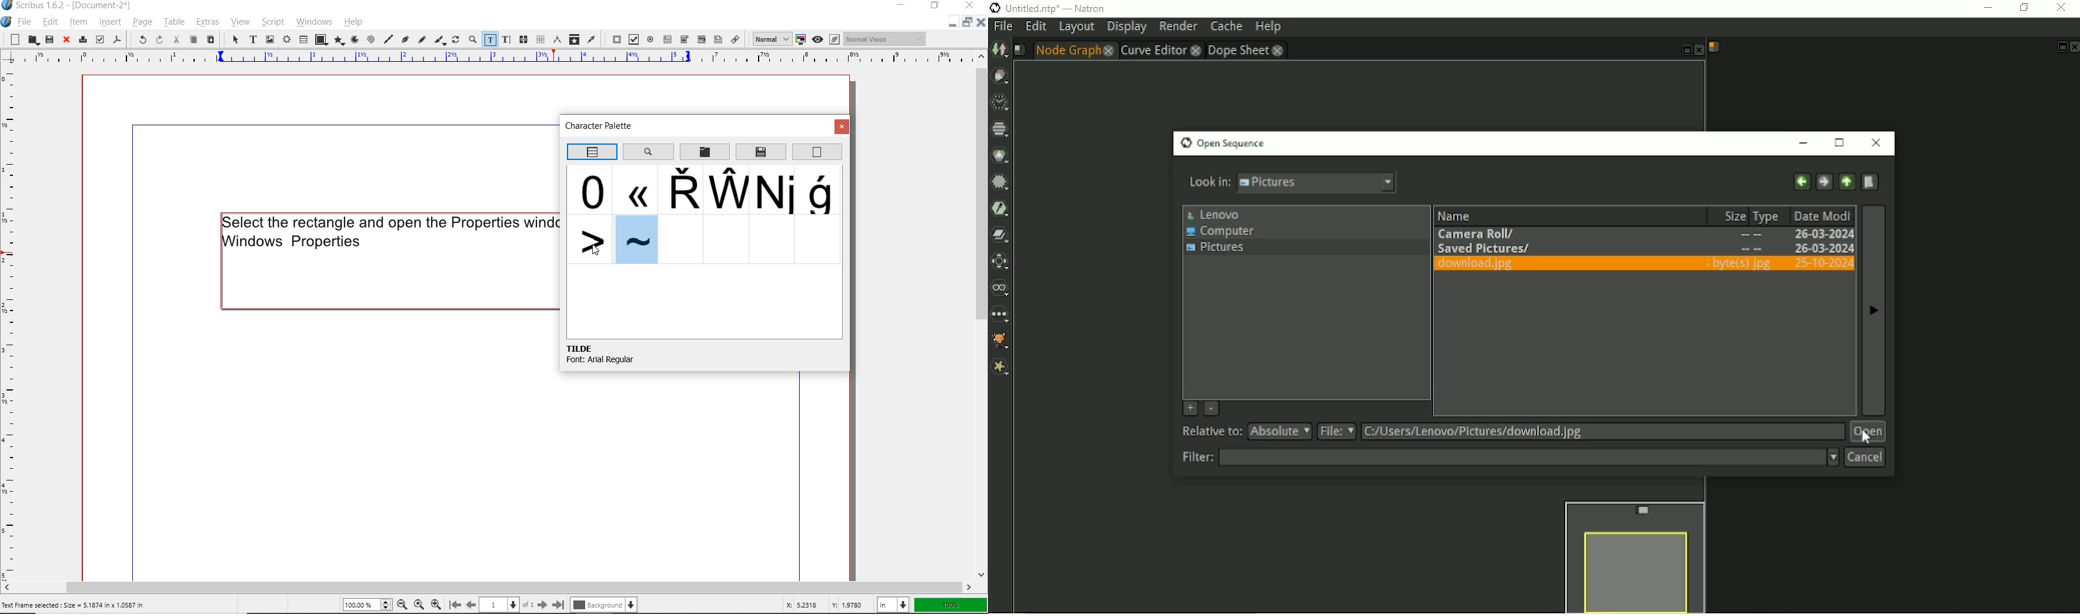 The image size is (2100, 616). What do you see at coordinates (303, 40) in the screenshot?
I see `table` at bounding box center [303, 40].